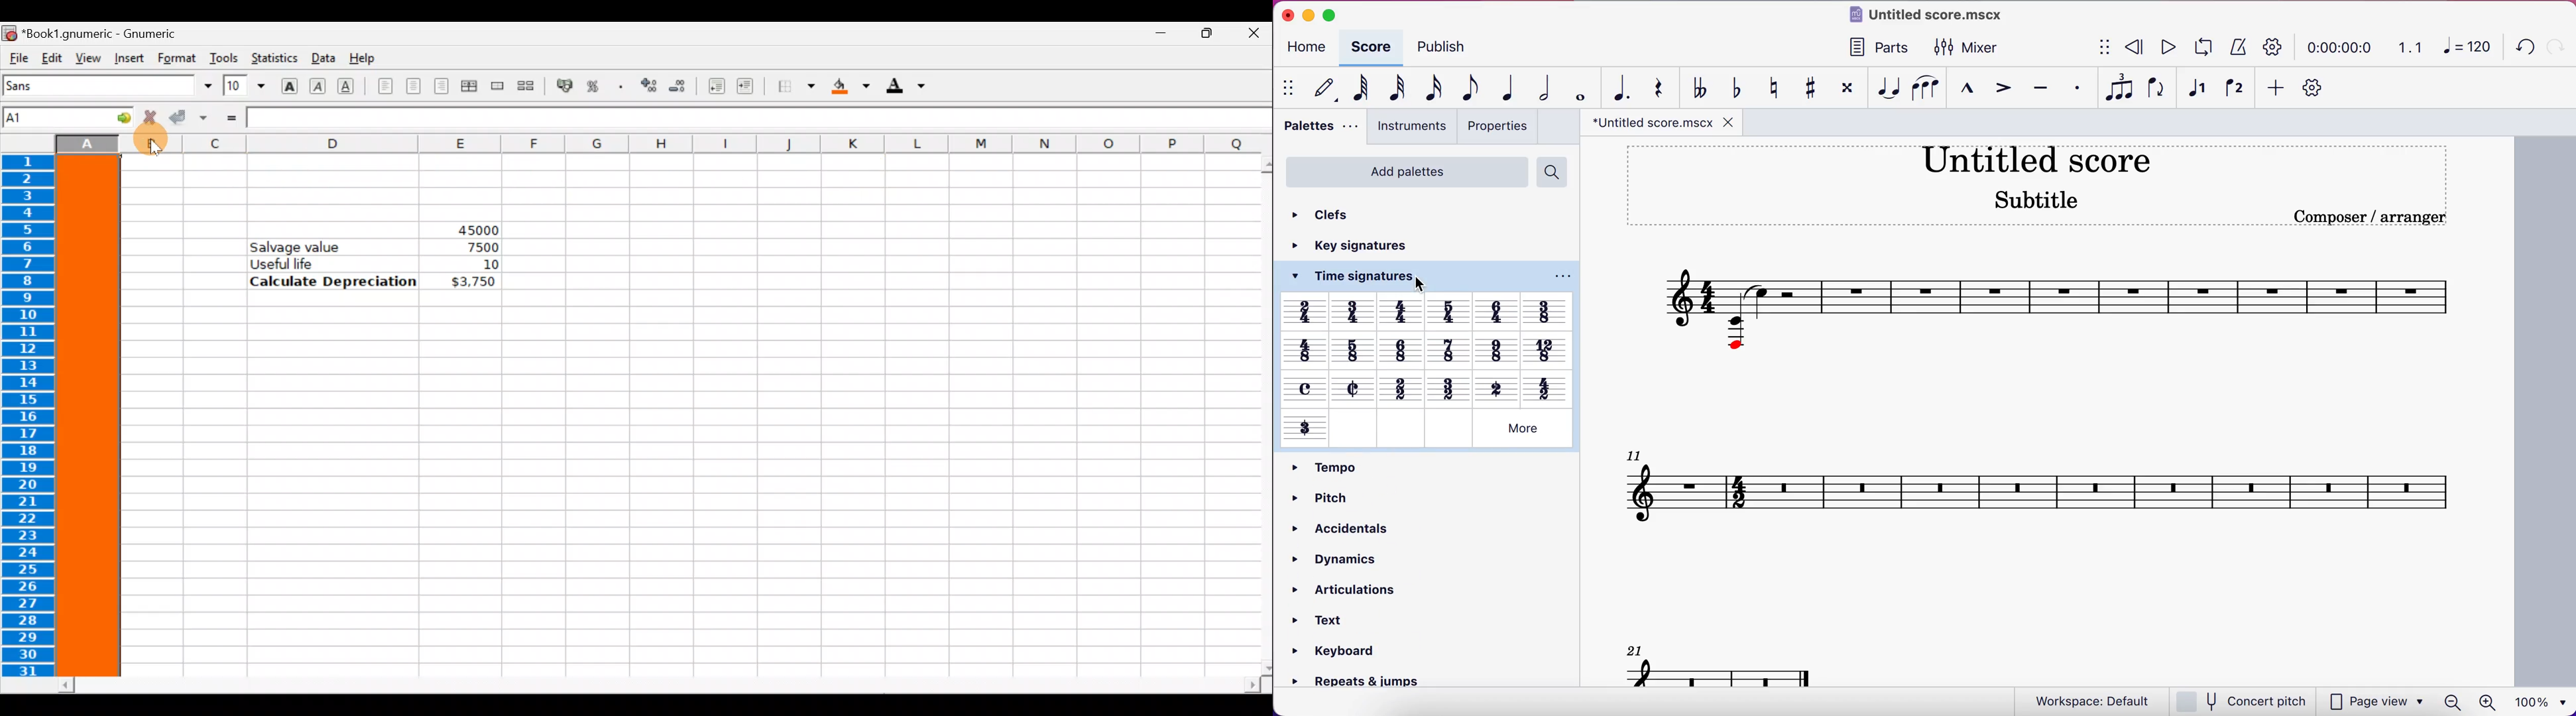 This screenshot has width=2576, height=728. Describe the element at coordinates (322, 57) in the screenshot. I see `Data` at that location.